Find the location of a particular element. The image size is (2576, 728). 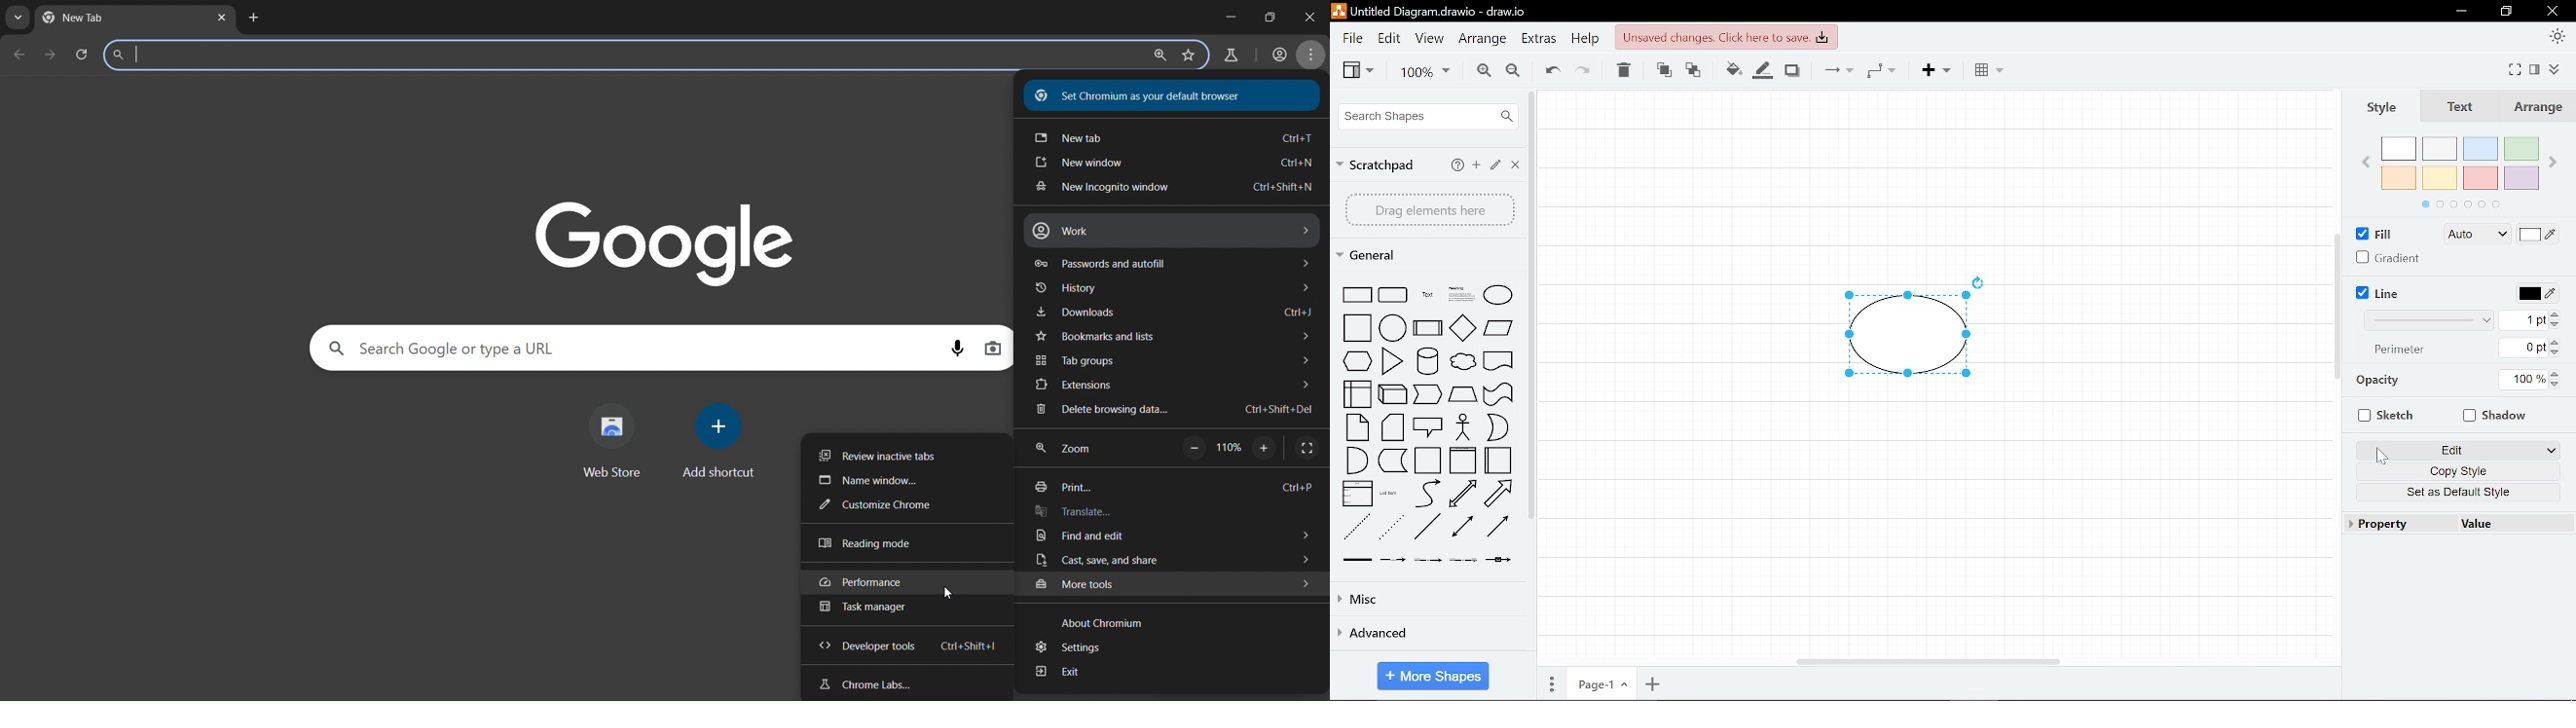

text is located at coordinates (1425, 295).